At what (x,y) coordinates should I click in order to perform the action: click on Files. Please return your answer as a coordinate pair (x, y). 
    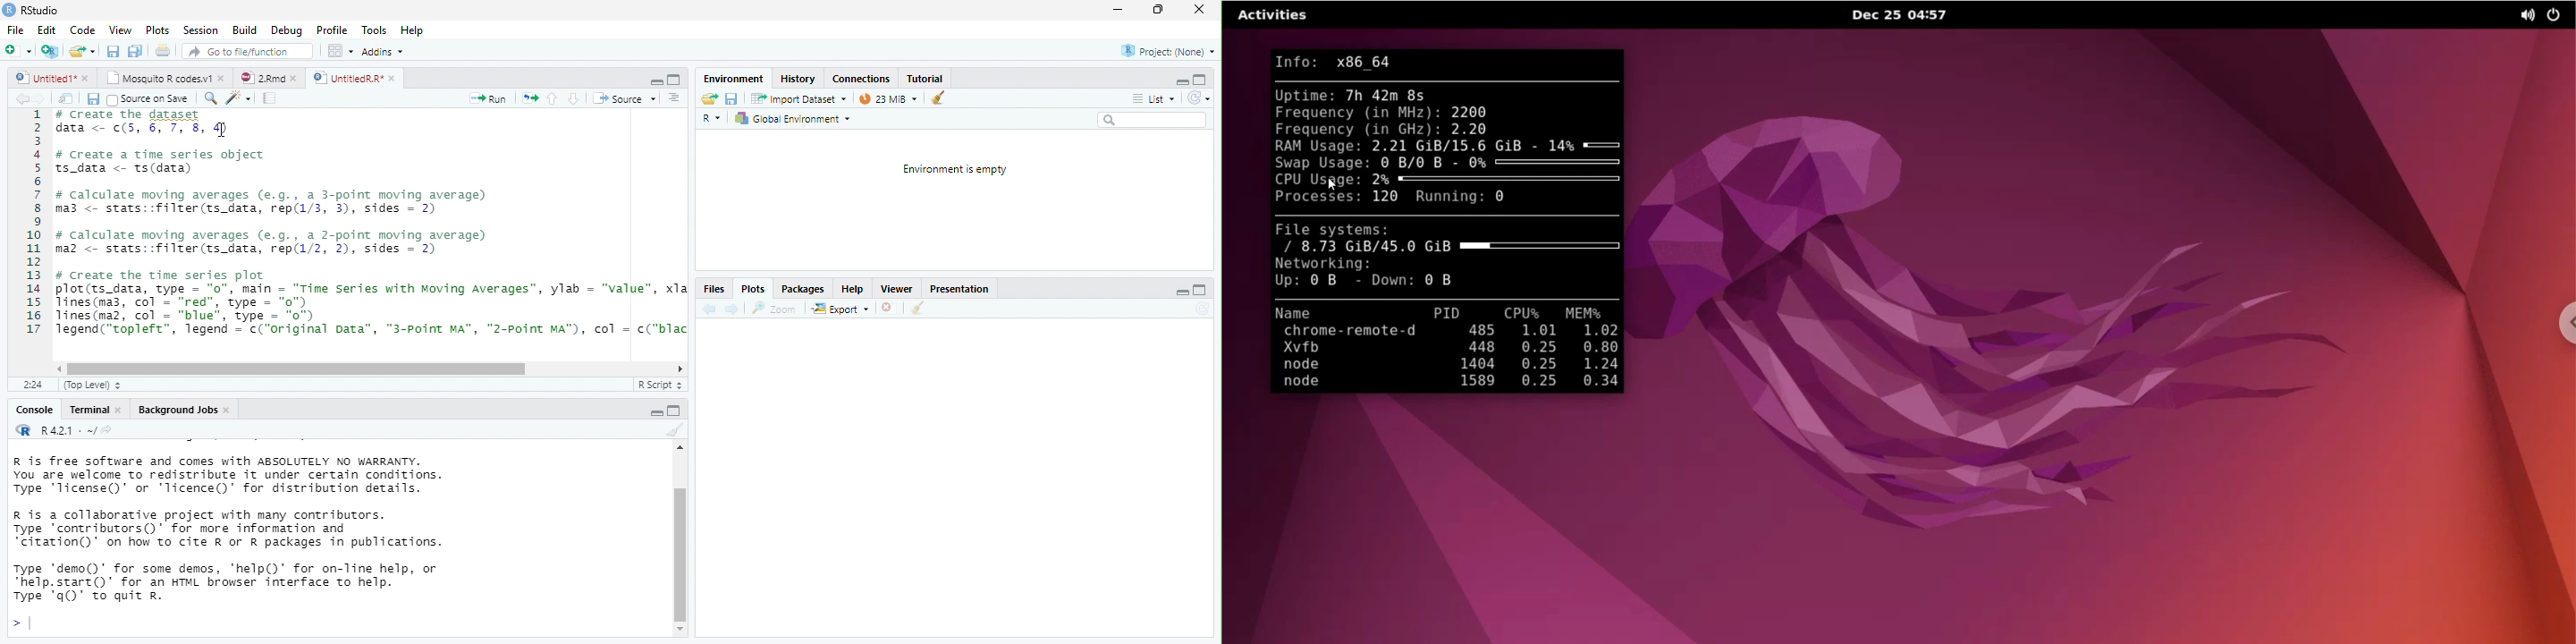
    Looking at the image, I should click on (713, 290).